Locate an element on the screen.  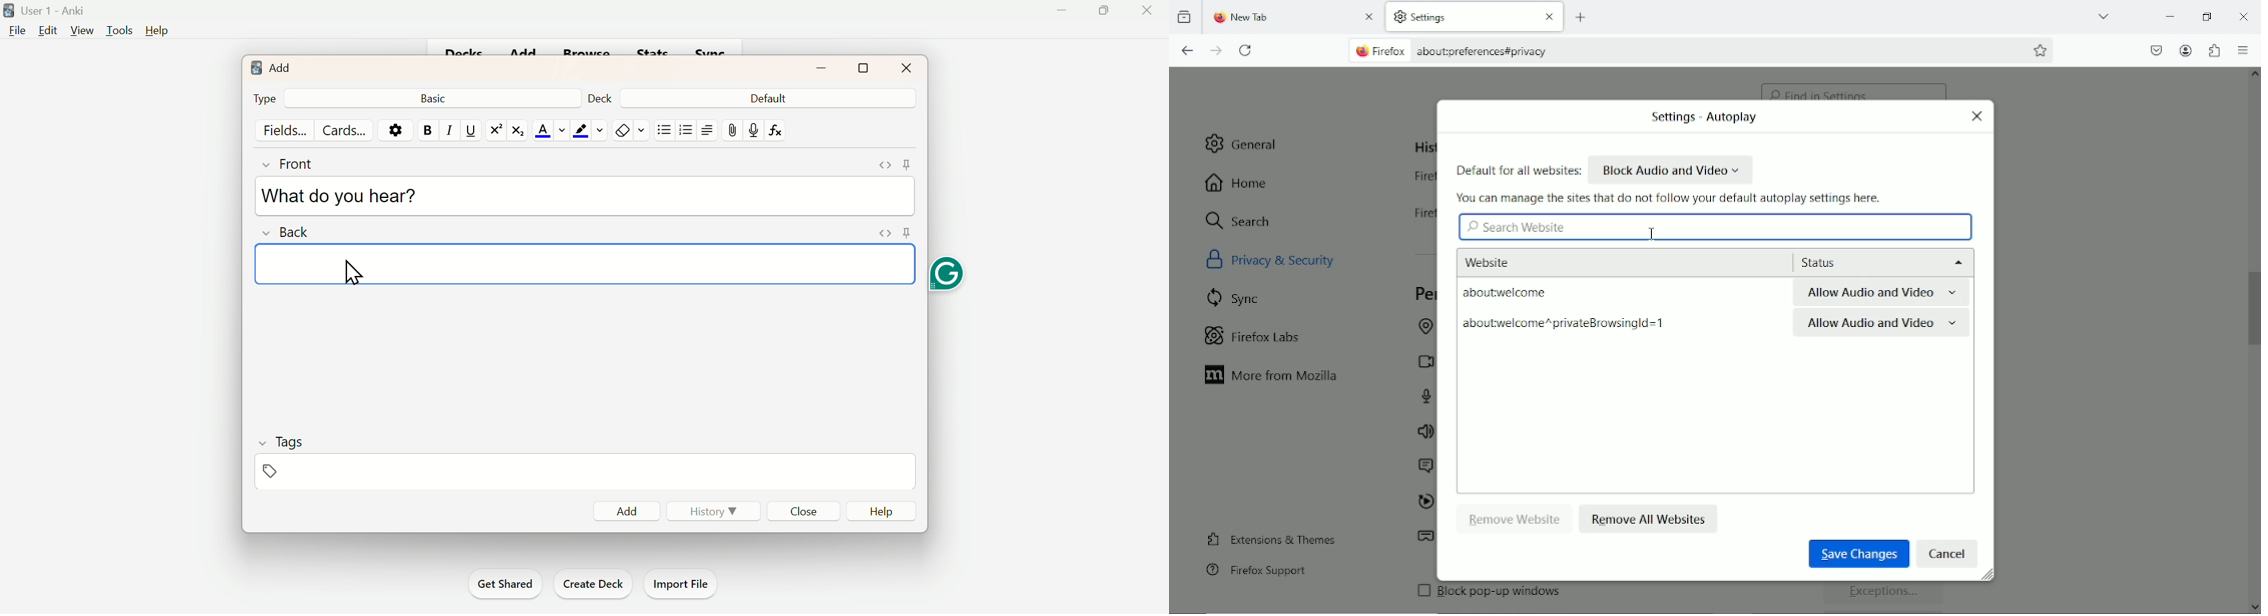
Close is located at coordinates (1148, 10).